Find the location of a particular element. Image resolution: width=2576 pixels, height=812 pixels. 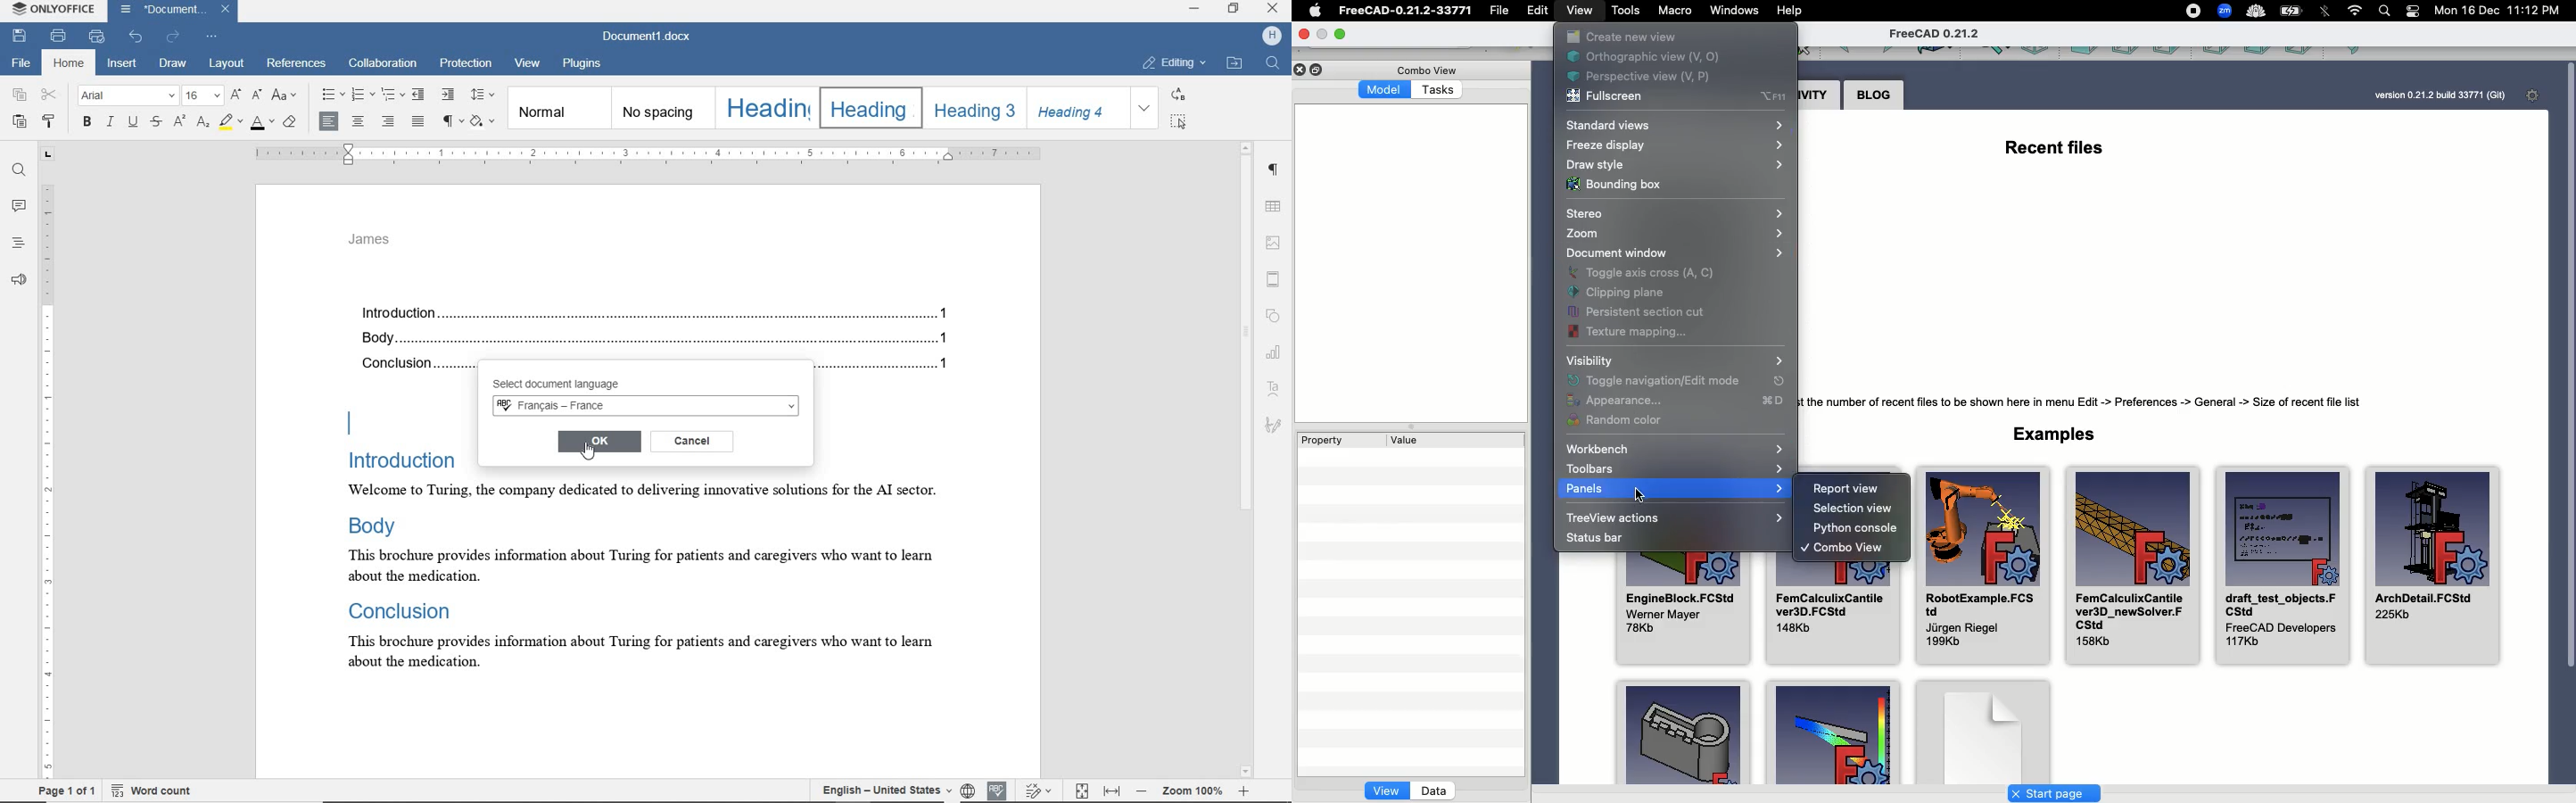

font is located at coordinates (128, 96).